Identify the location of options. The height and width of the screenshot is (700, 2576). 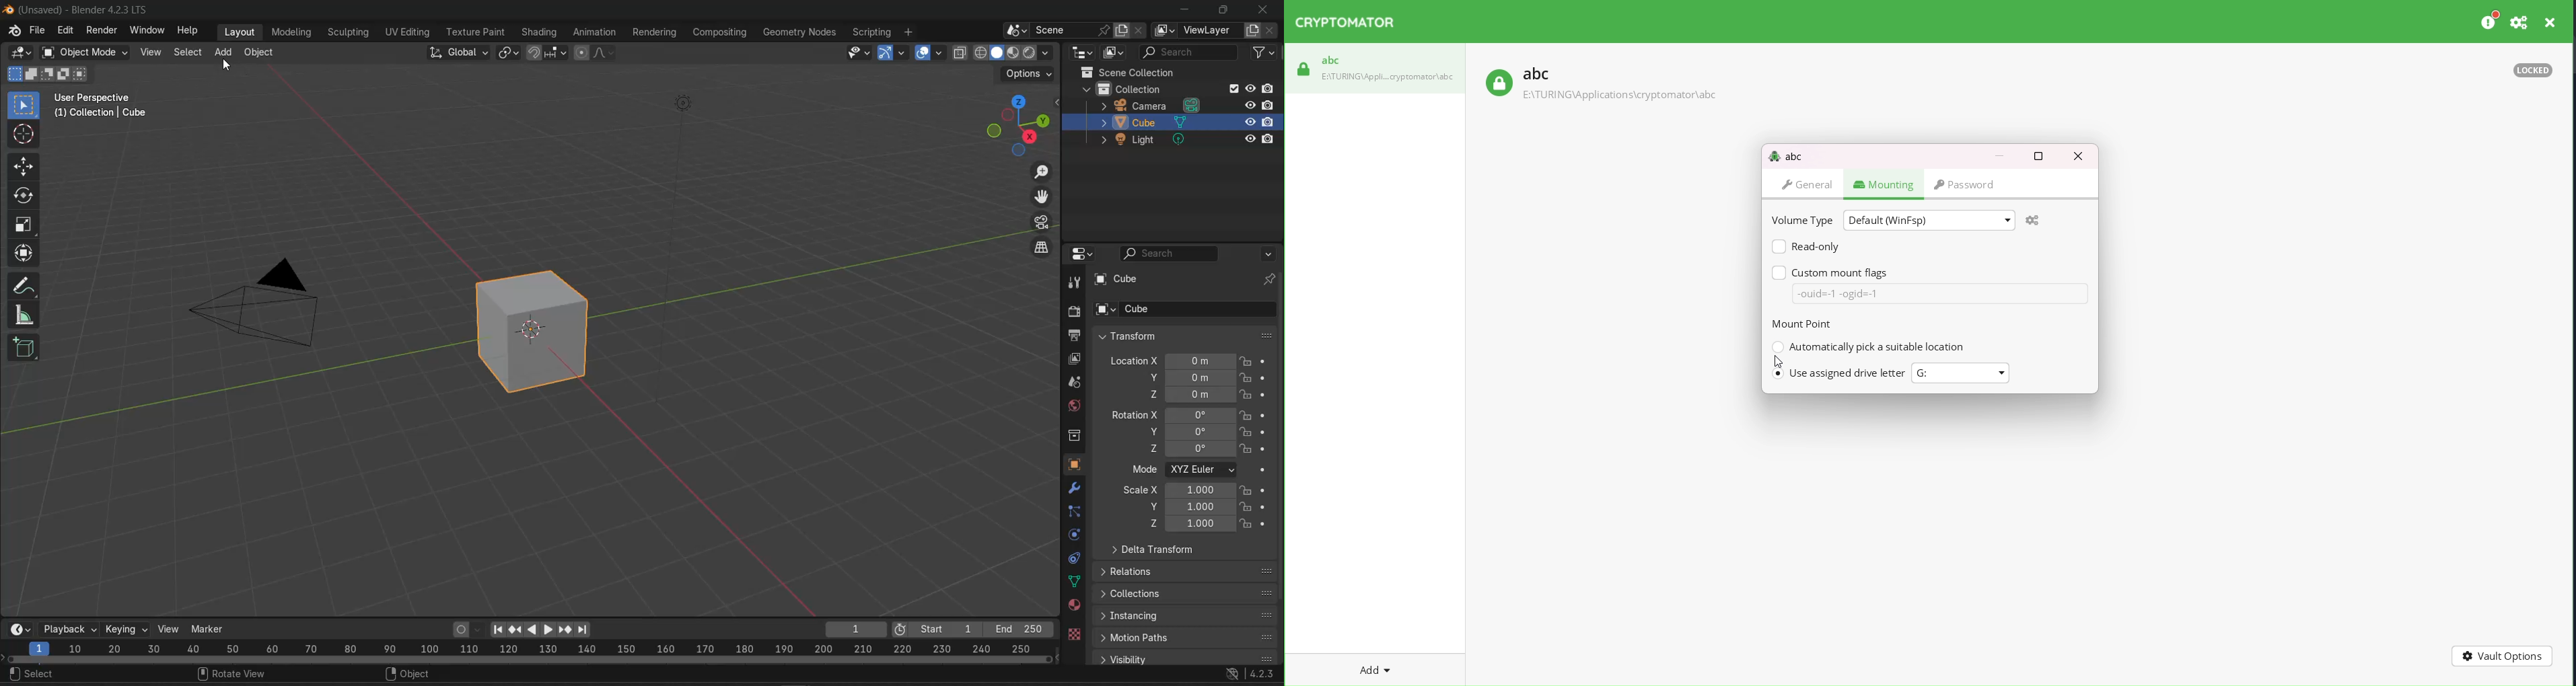
(1271, 253).